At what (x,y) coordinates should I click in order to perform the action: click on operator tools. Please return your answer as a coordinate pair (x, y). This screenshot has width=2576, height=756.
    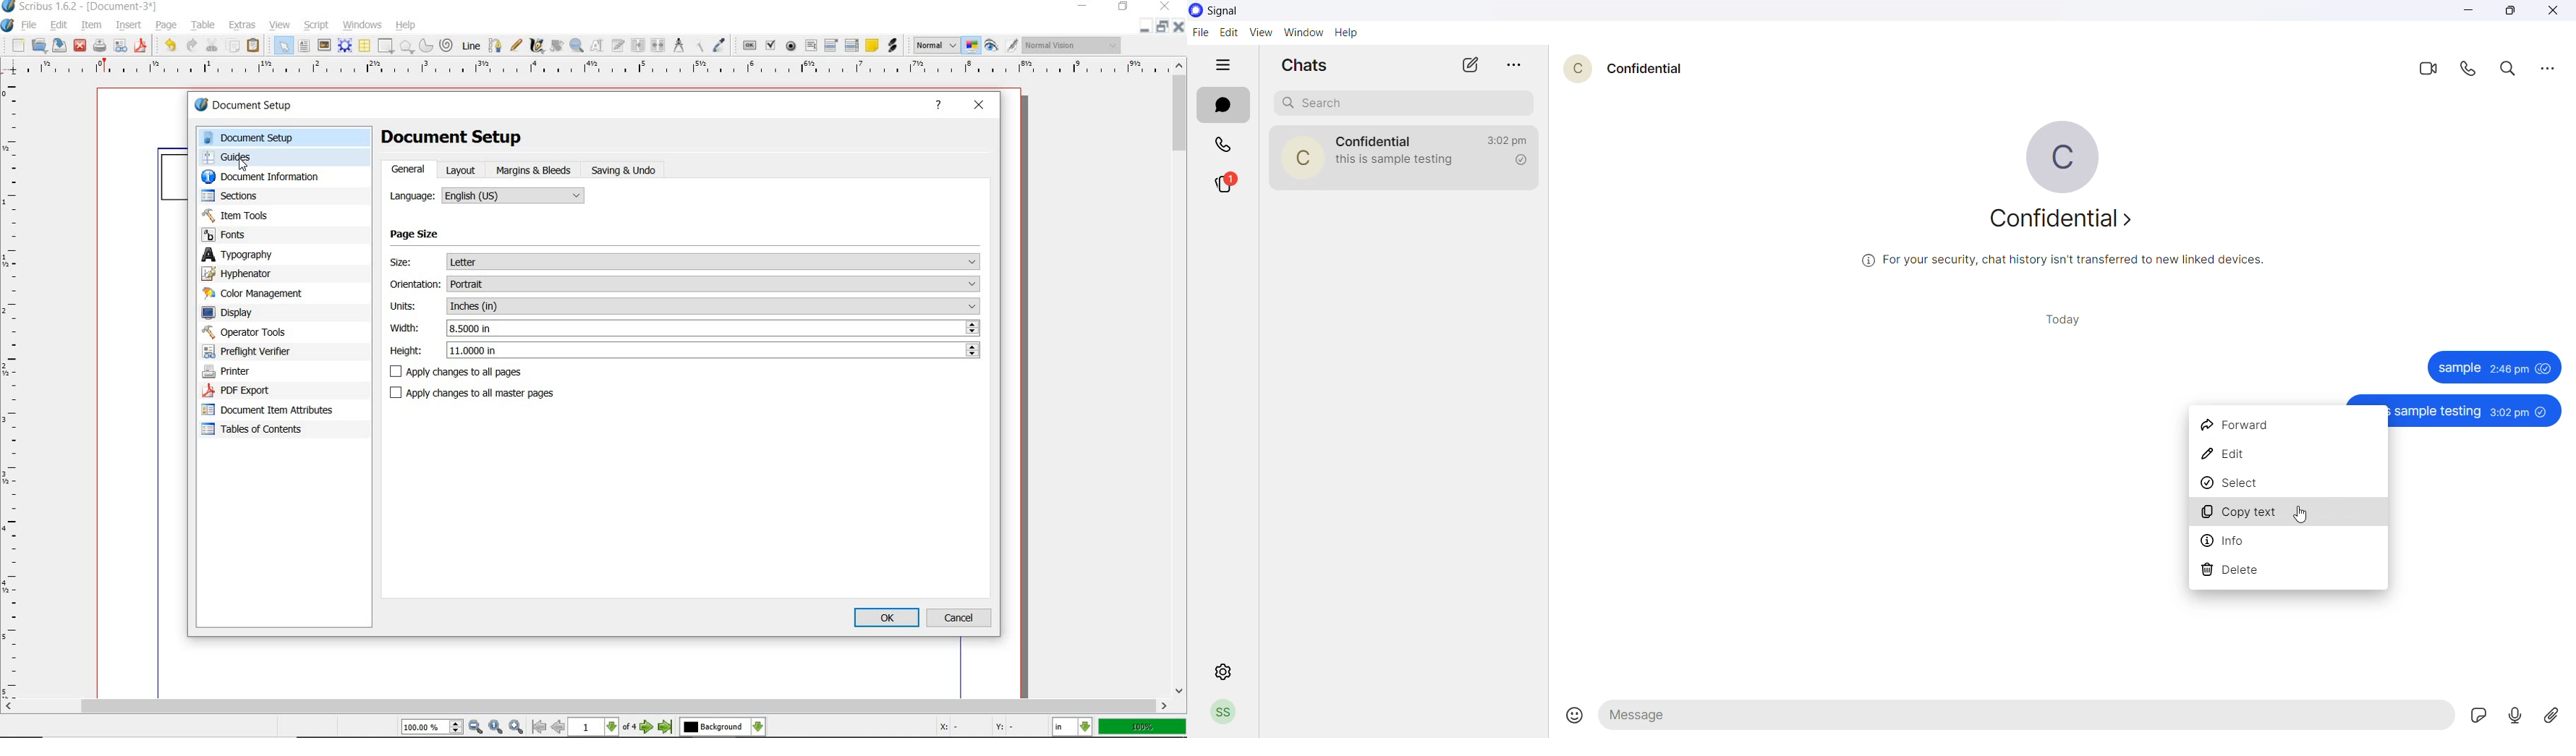
    Looking at the image, I should click on (278, 332).